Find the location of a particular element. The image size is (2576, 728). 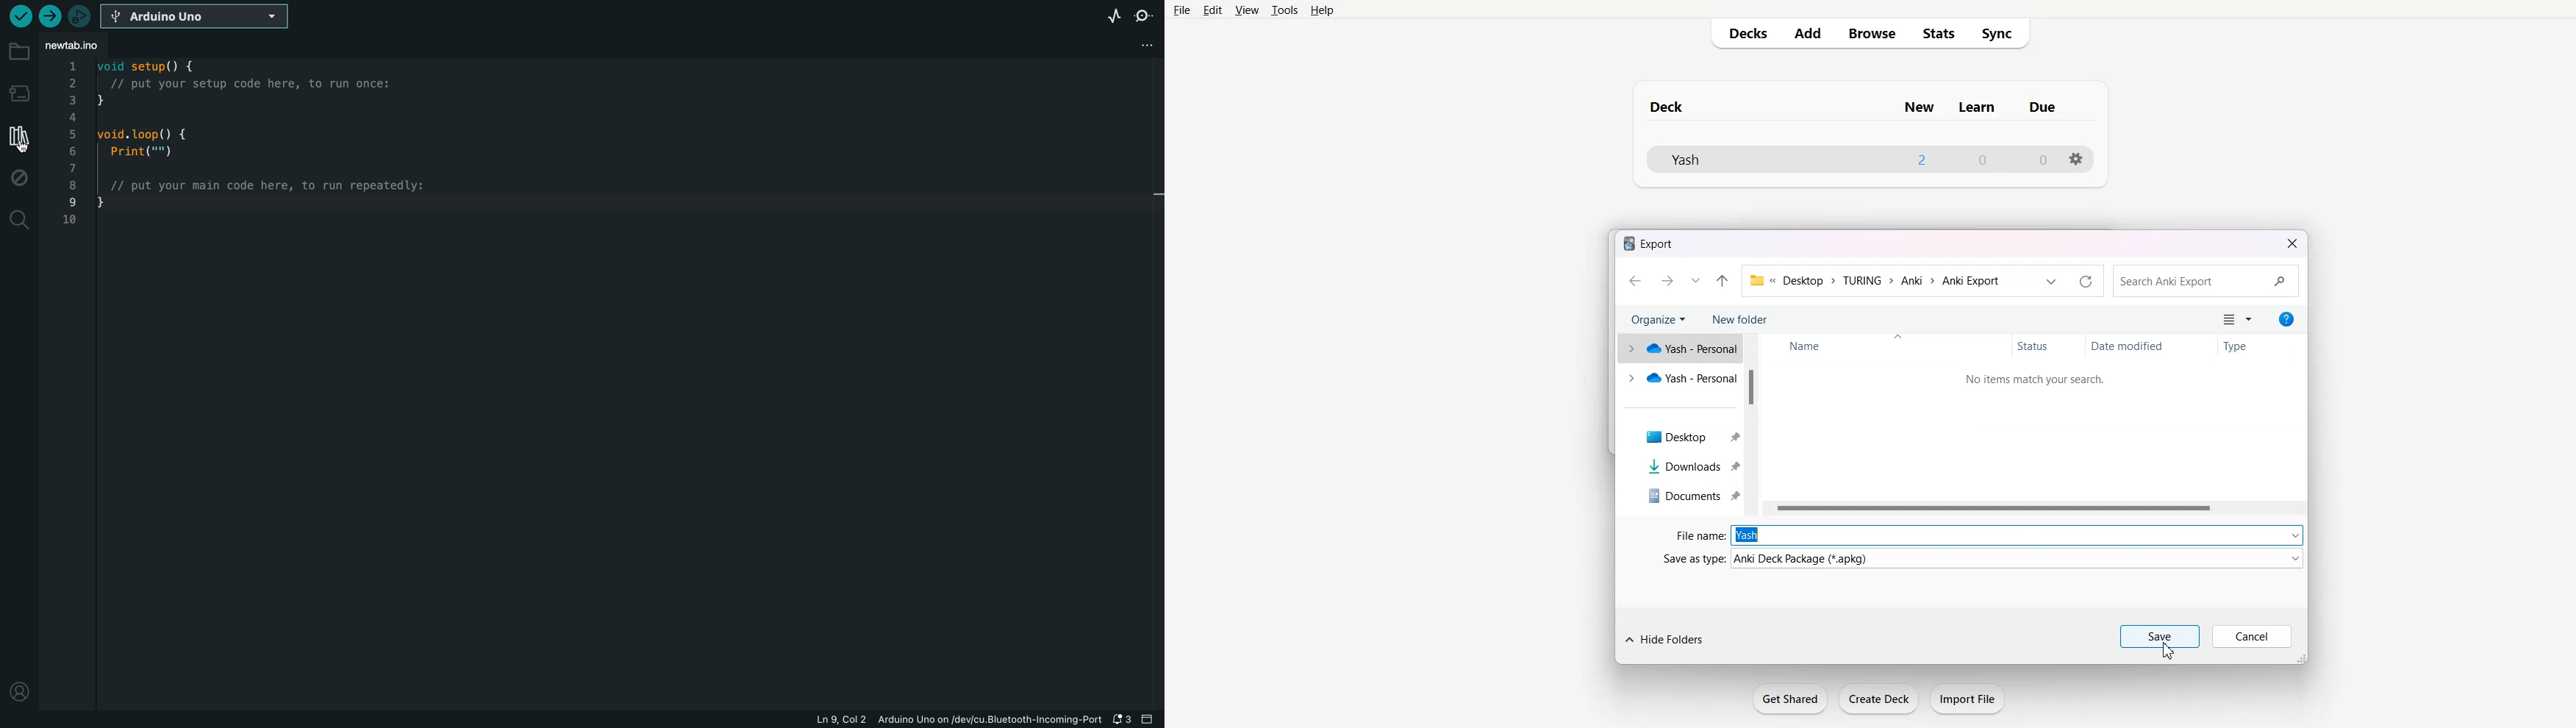

Deck File is located at coordinates (1728, 160).